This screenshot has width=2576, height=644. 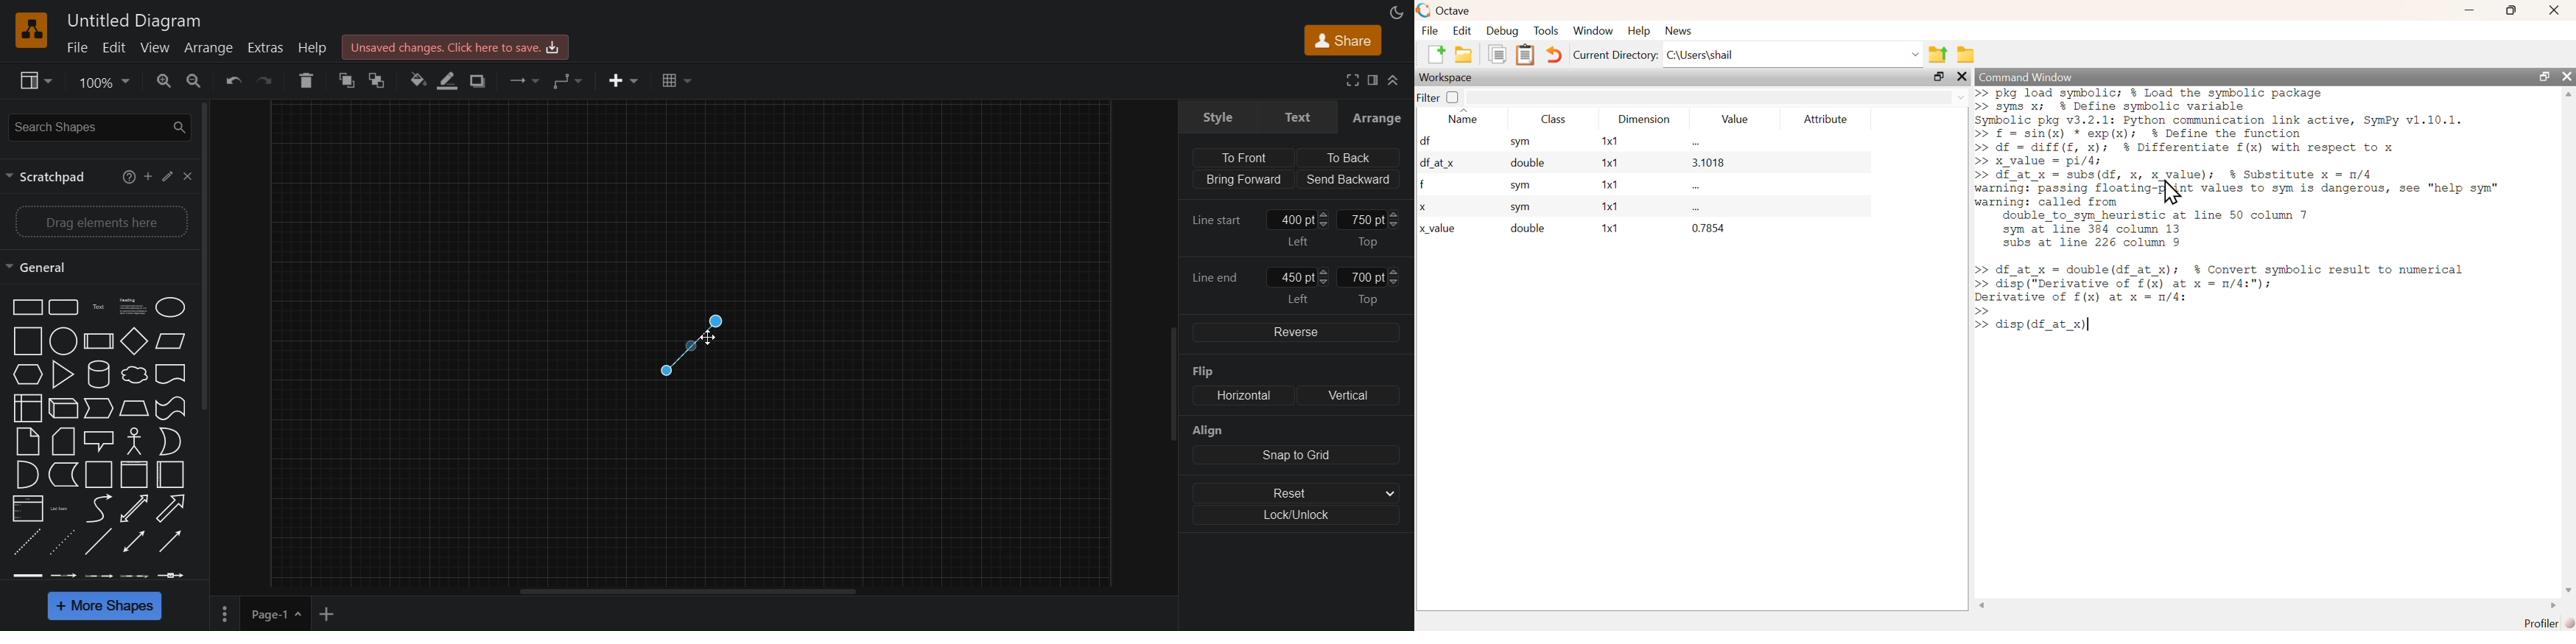 I want to click on Or, so click(x=169, y=442).